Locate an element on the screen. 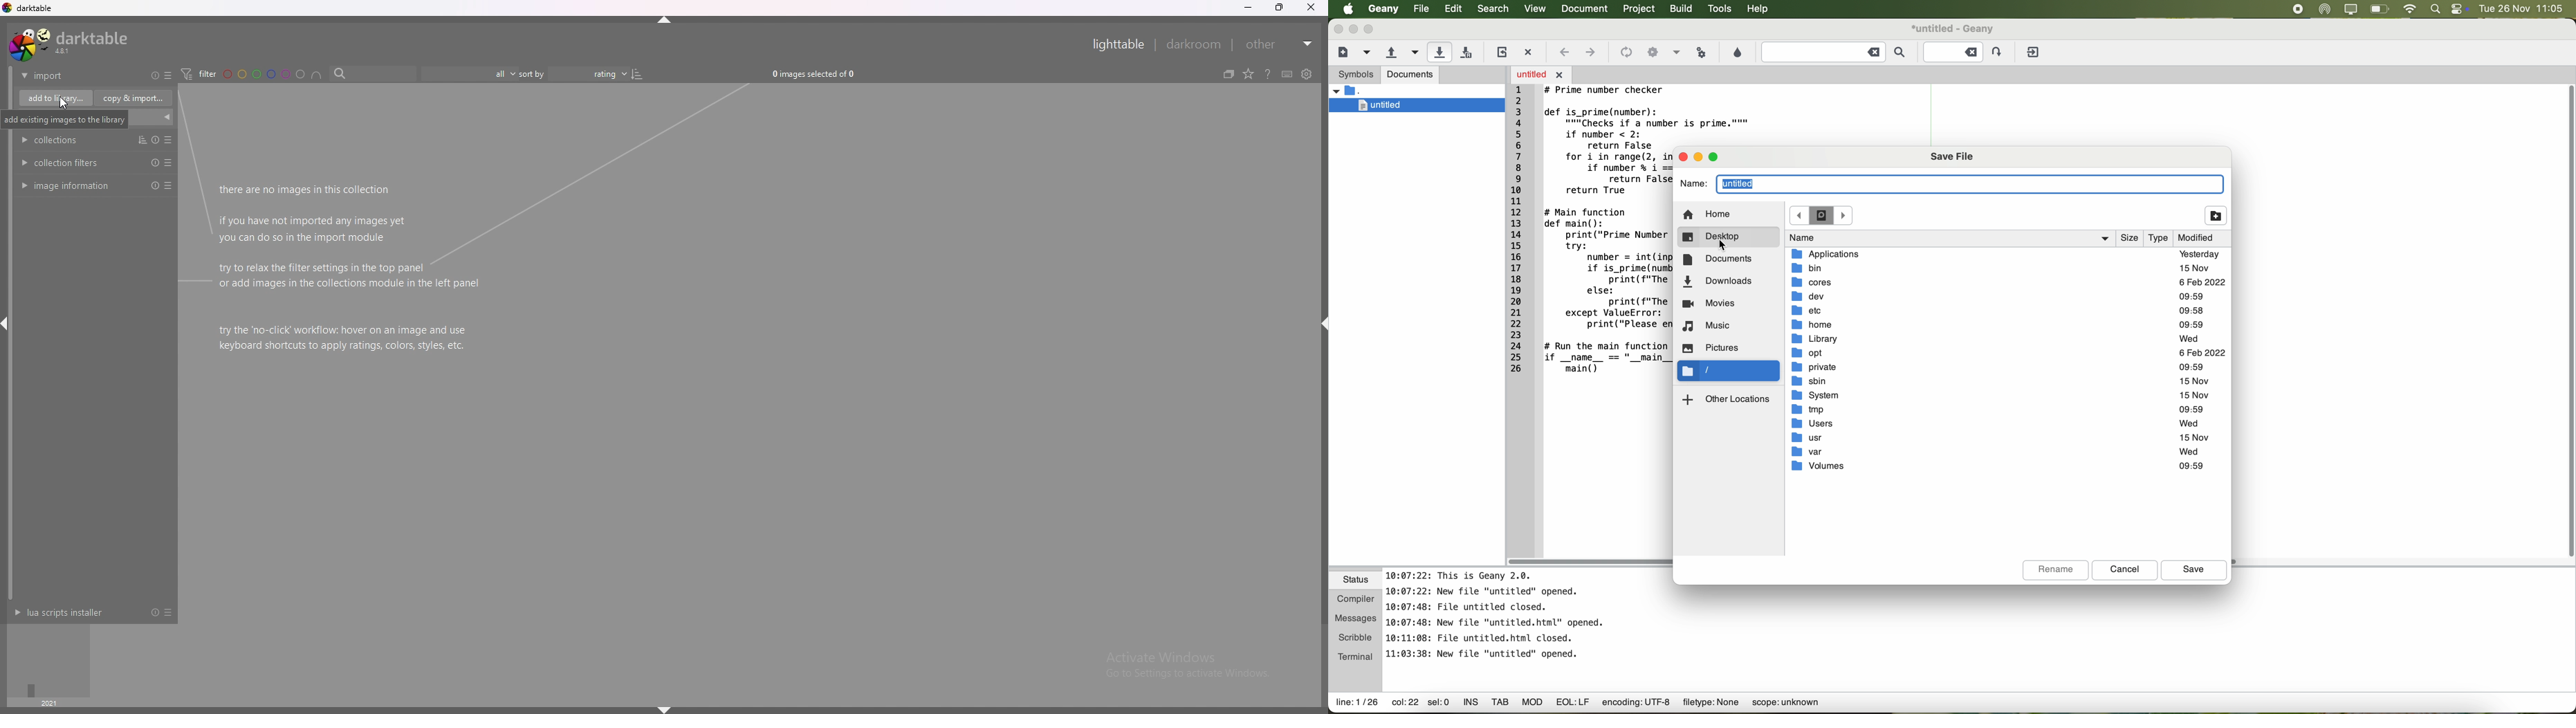 The width and height of the screenshot is (2576, 728). shift+ctlr+r is located at coordinates (1320, 323).